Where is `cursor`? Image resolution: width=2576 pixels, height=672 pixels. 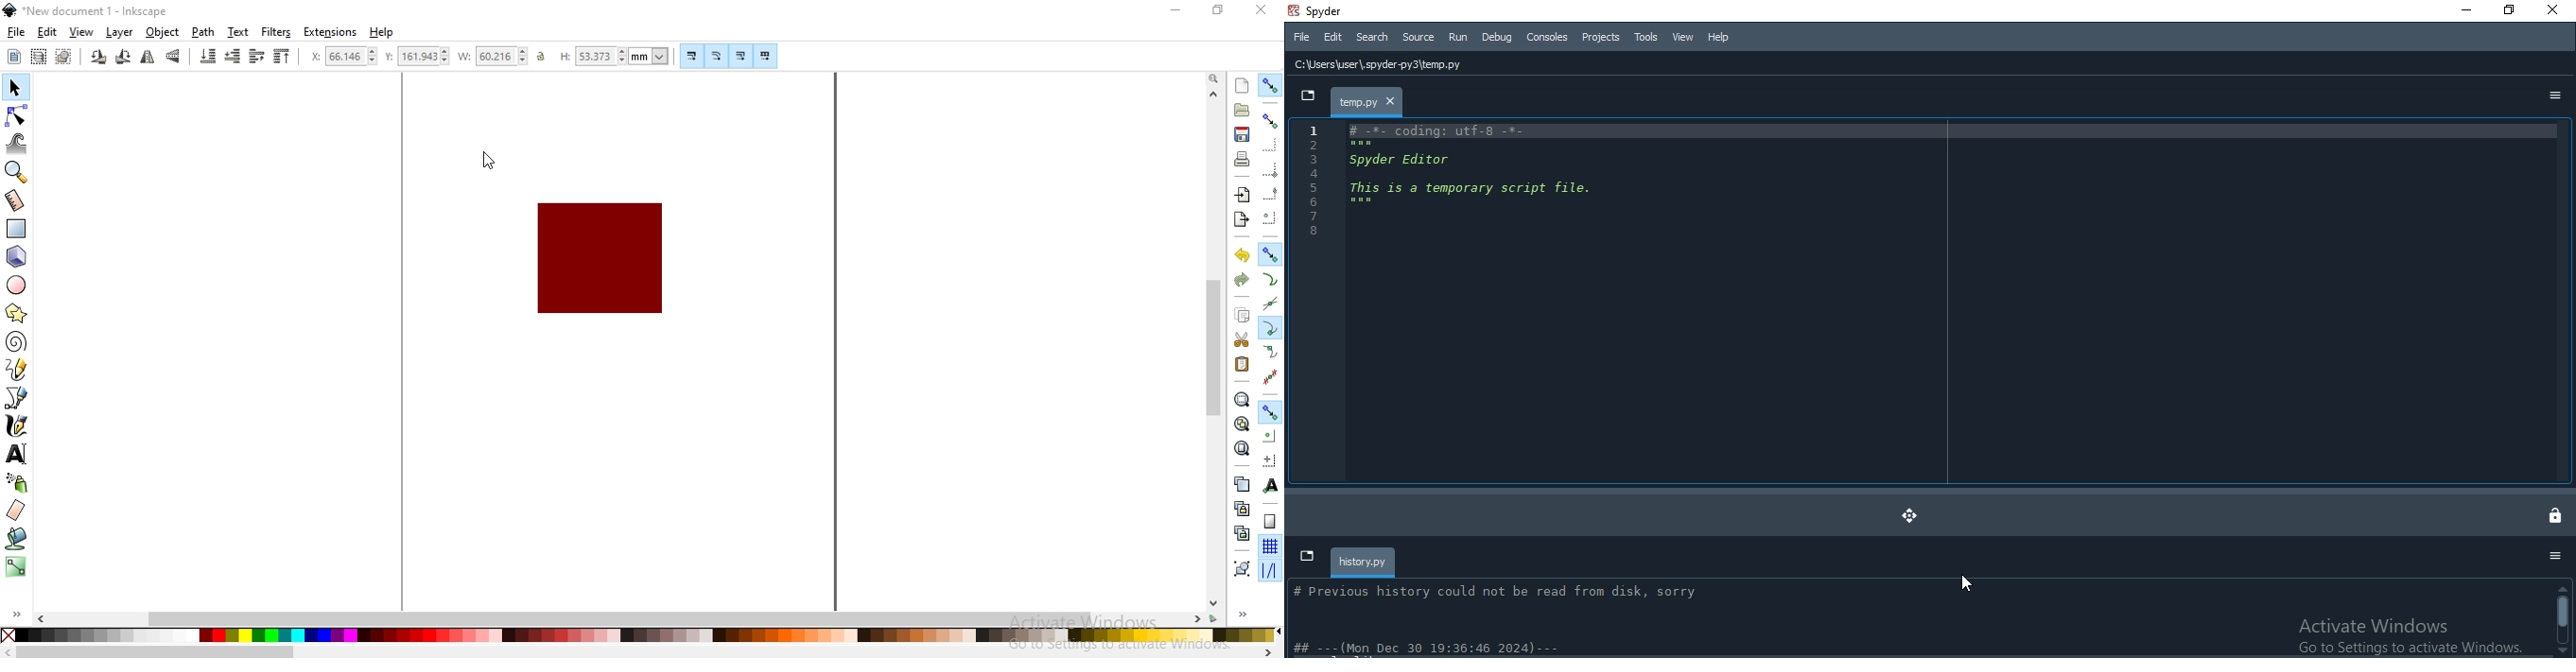 cursor is located at coordinates (490, 160).